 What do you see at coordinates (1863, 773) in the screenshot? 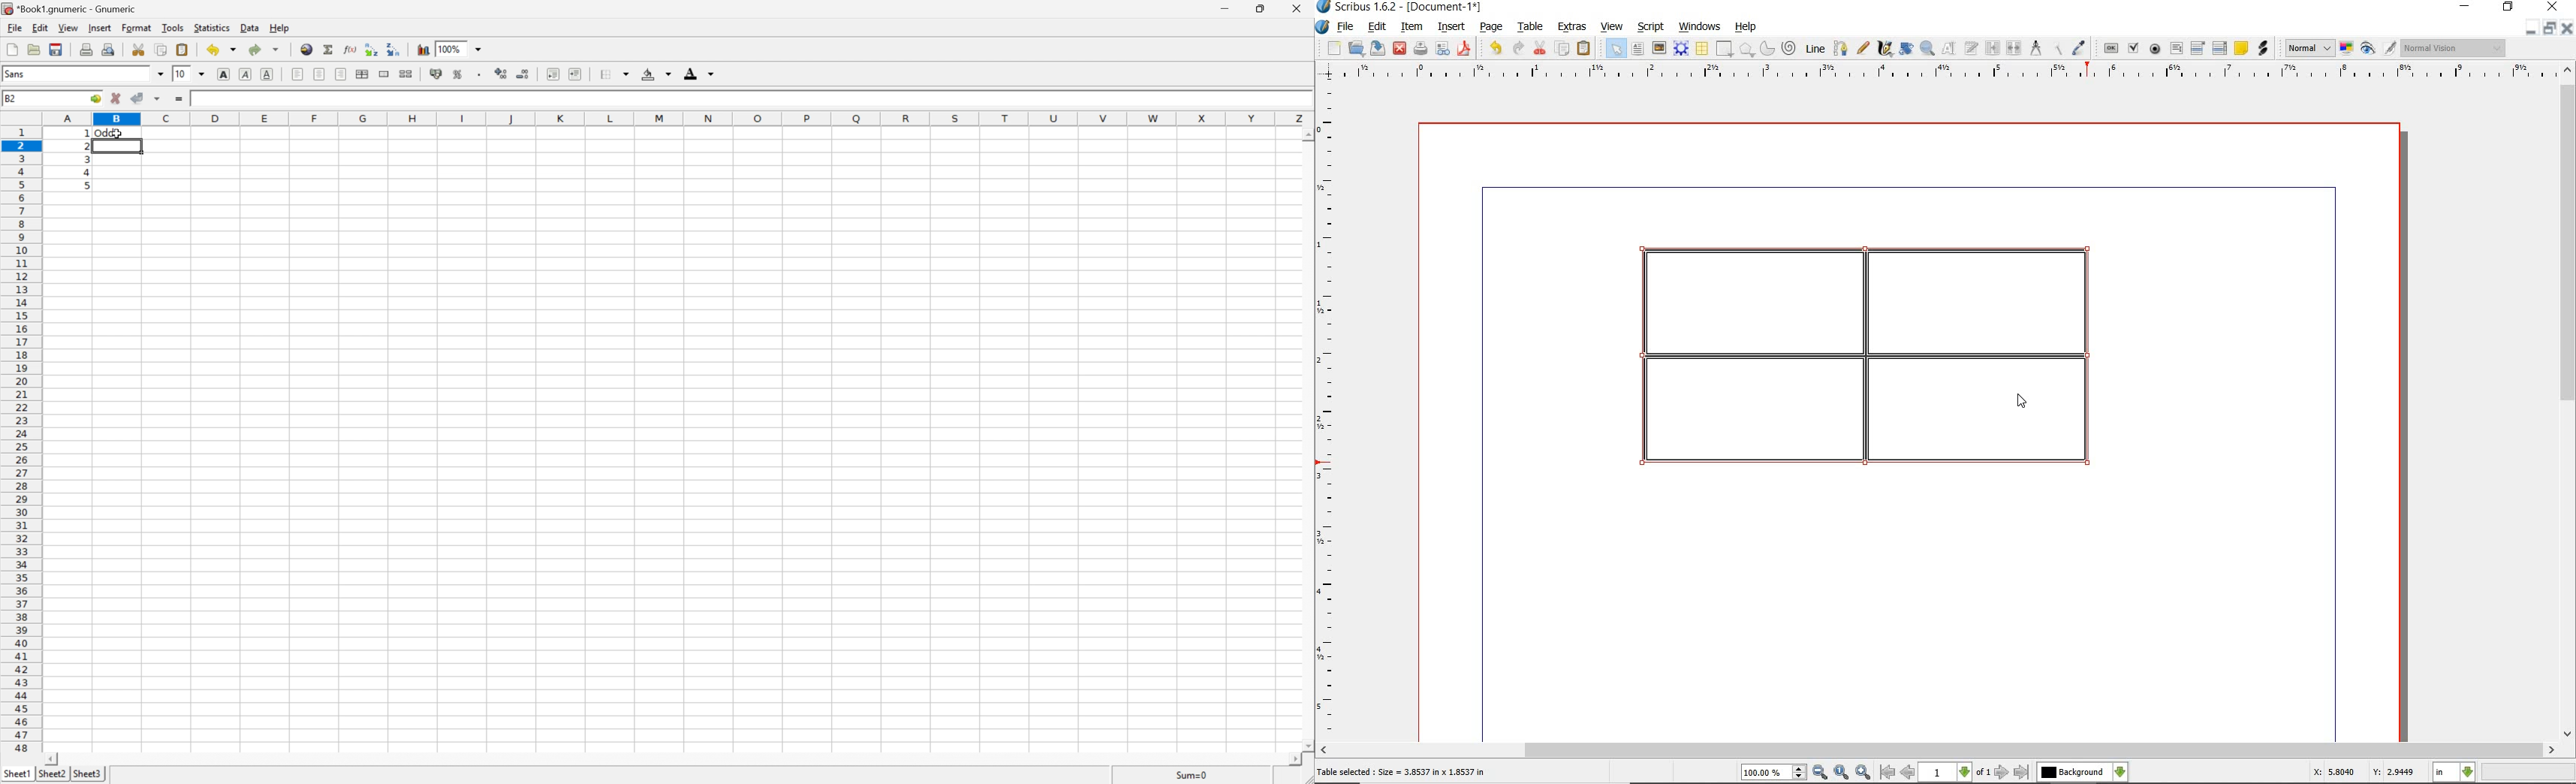
I see `zoom in` at bounding box center [1863, 773].